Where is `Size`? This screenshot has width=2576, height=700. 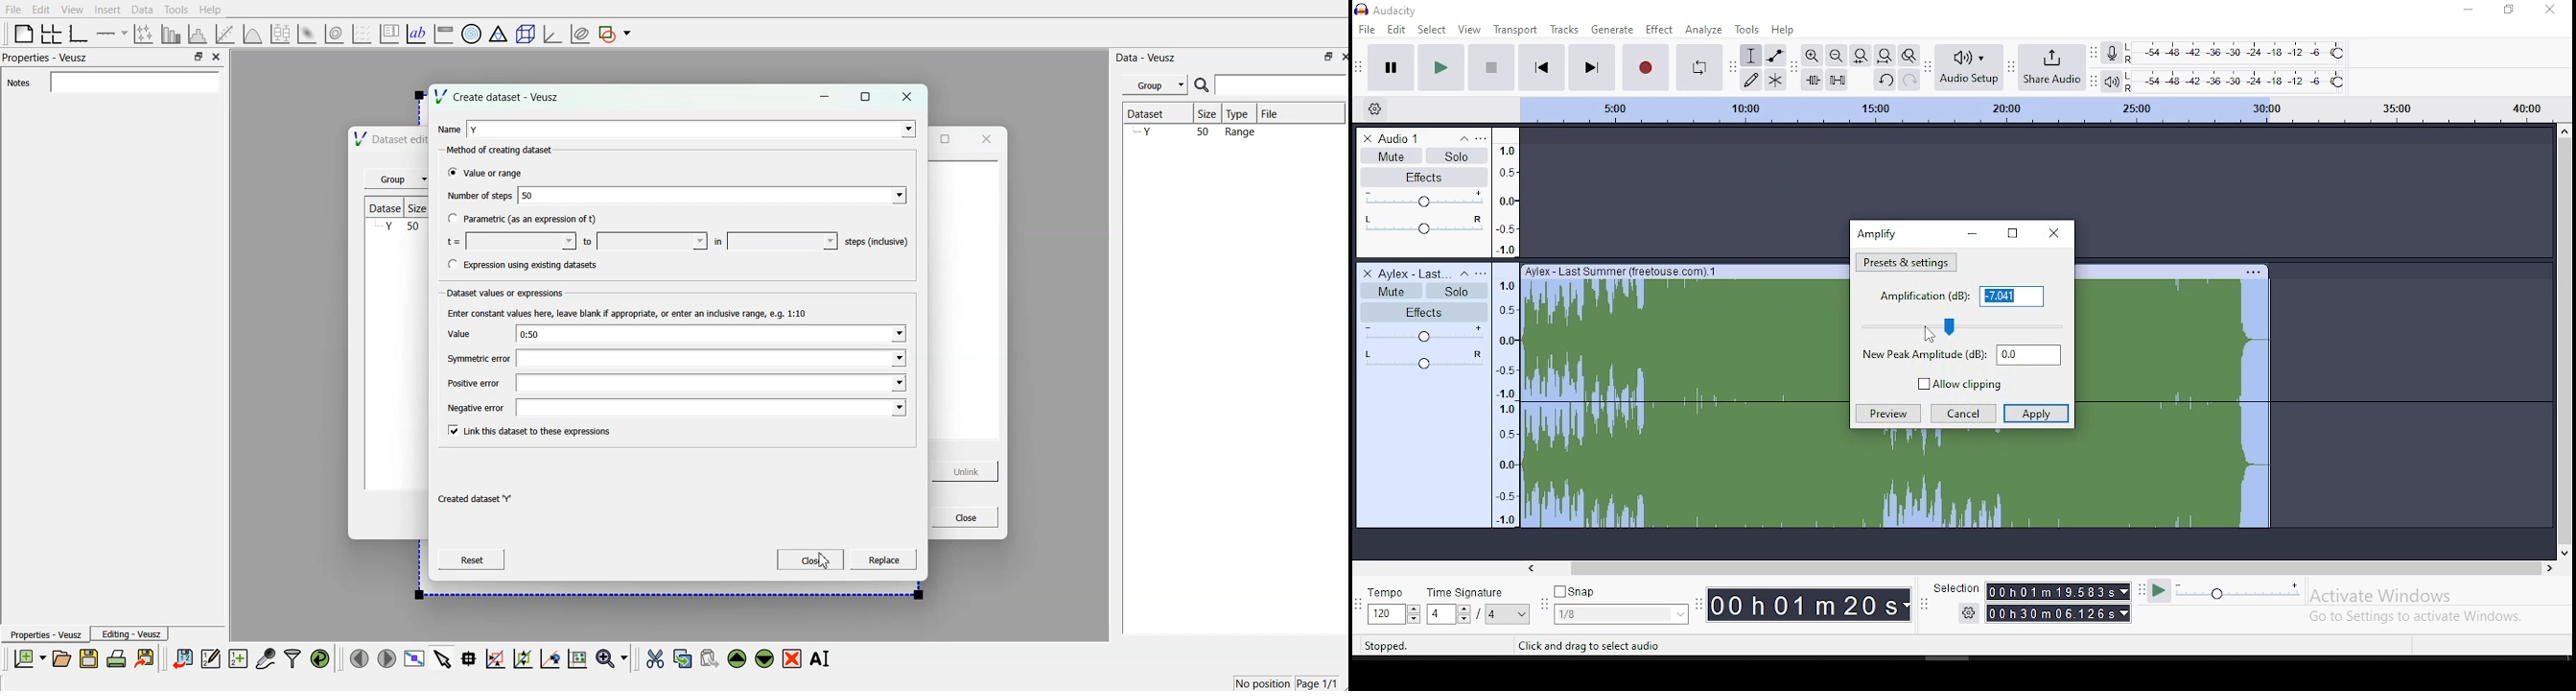 Size is located at coordinates (1211, 114).